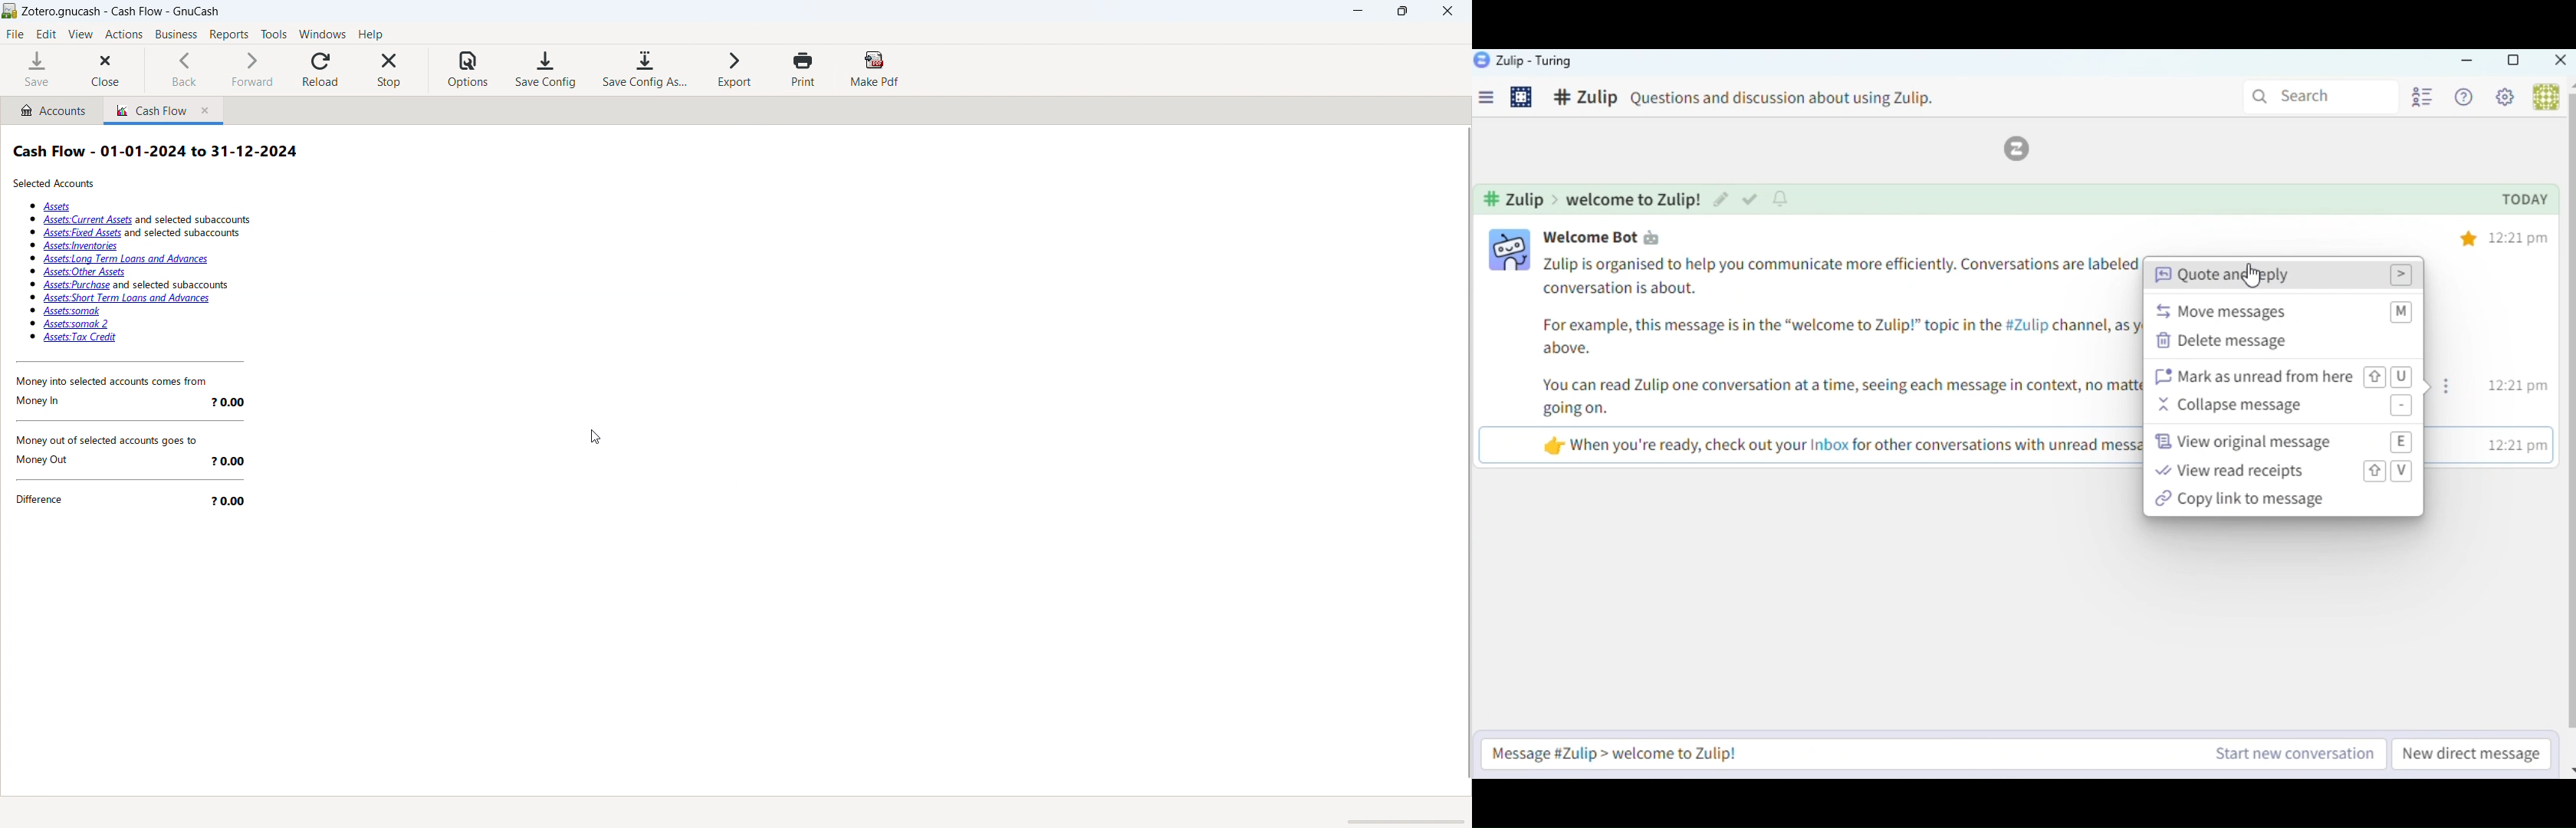  What do you see at coordinates (79, 338) in the screenshot?
I see `Assets: tax credit` at bounding box center [79, 338].